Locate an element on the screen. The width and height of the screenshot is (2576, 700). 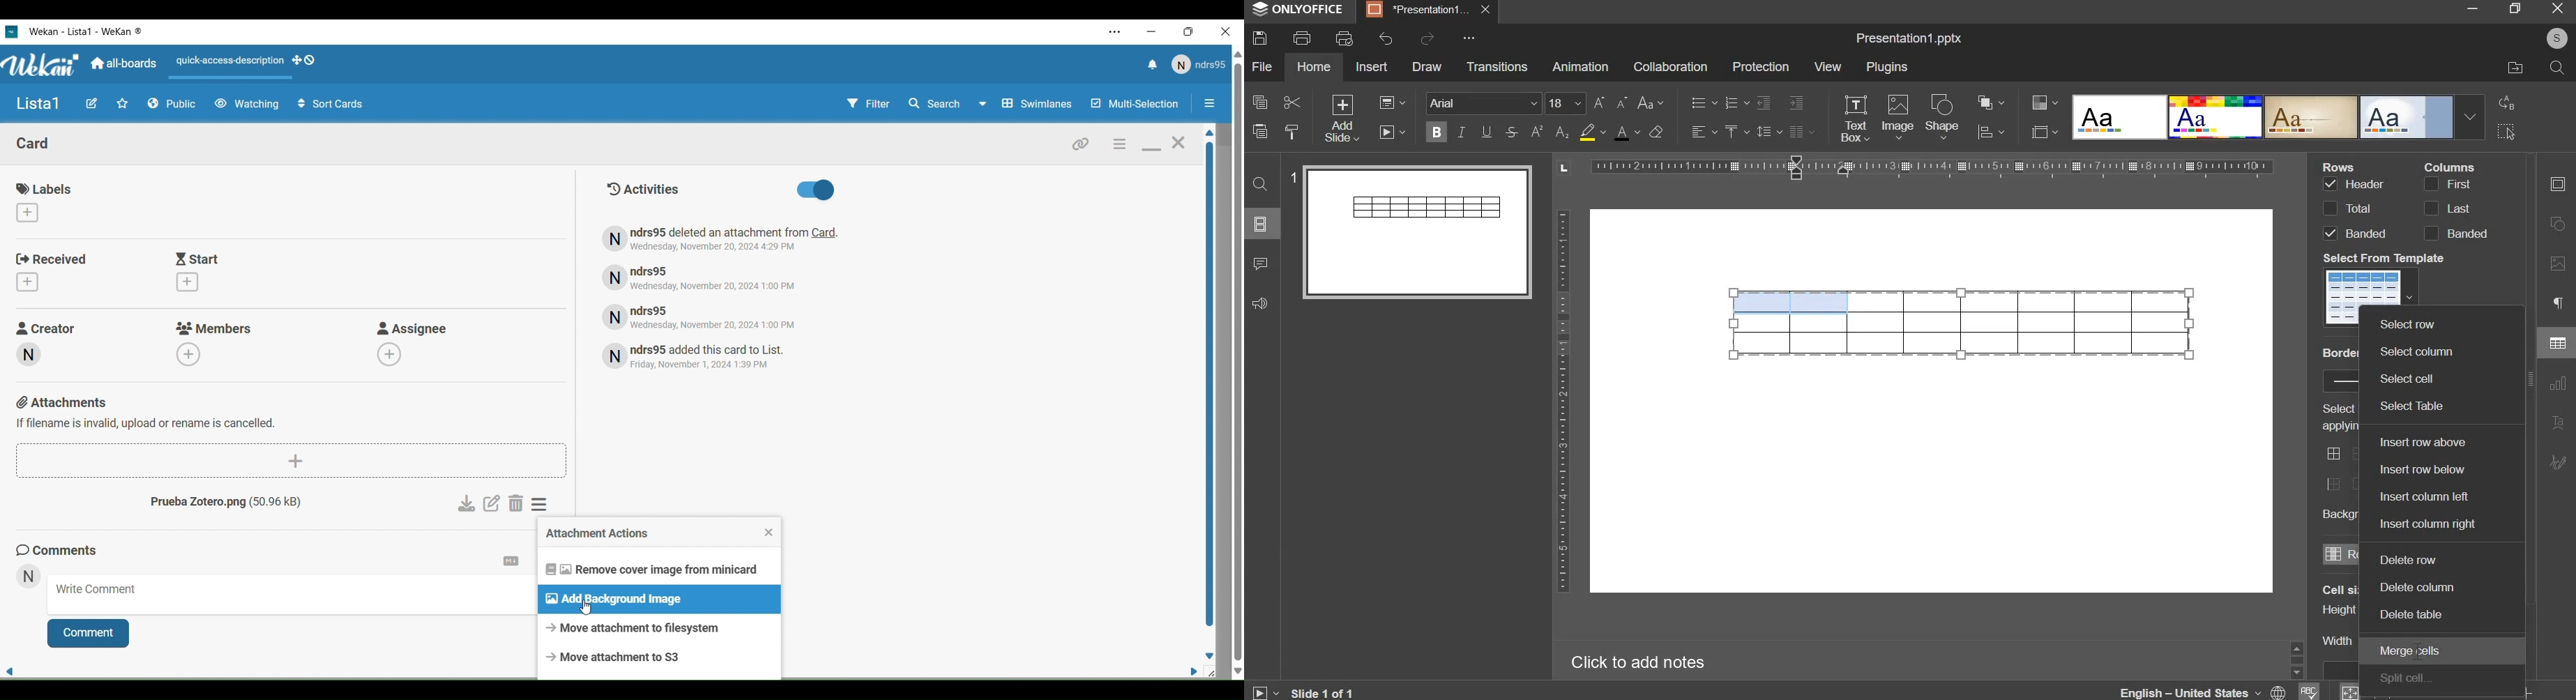
file location is located at coordinates (2515, 66).